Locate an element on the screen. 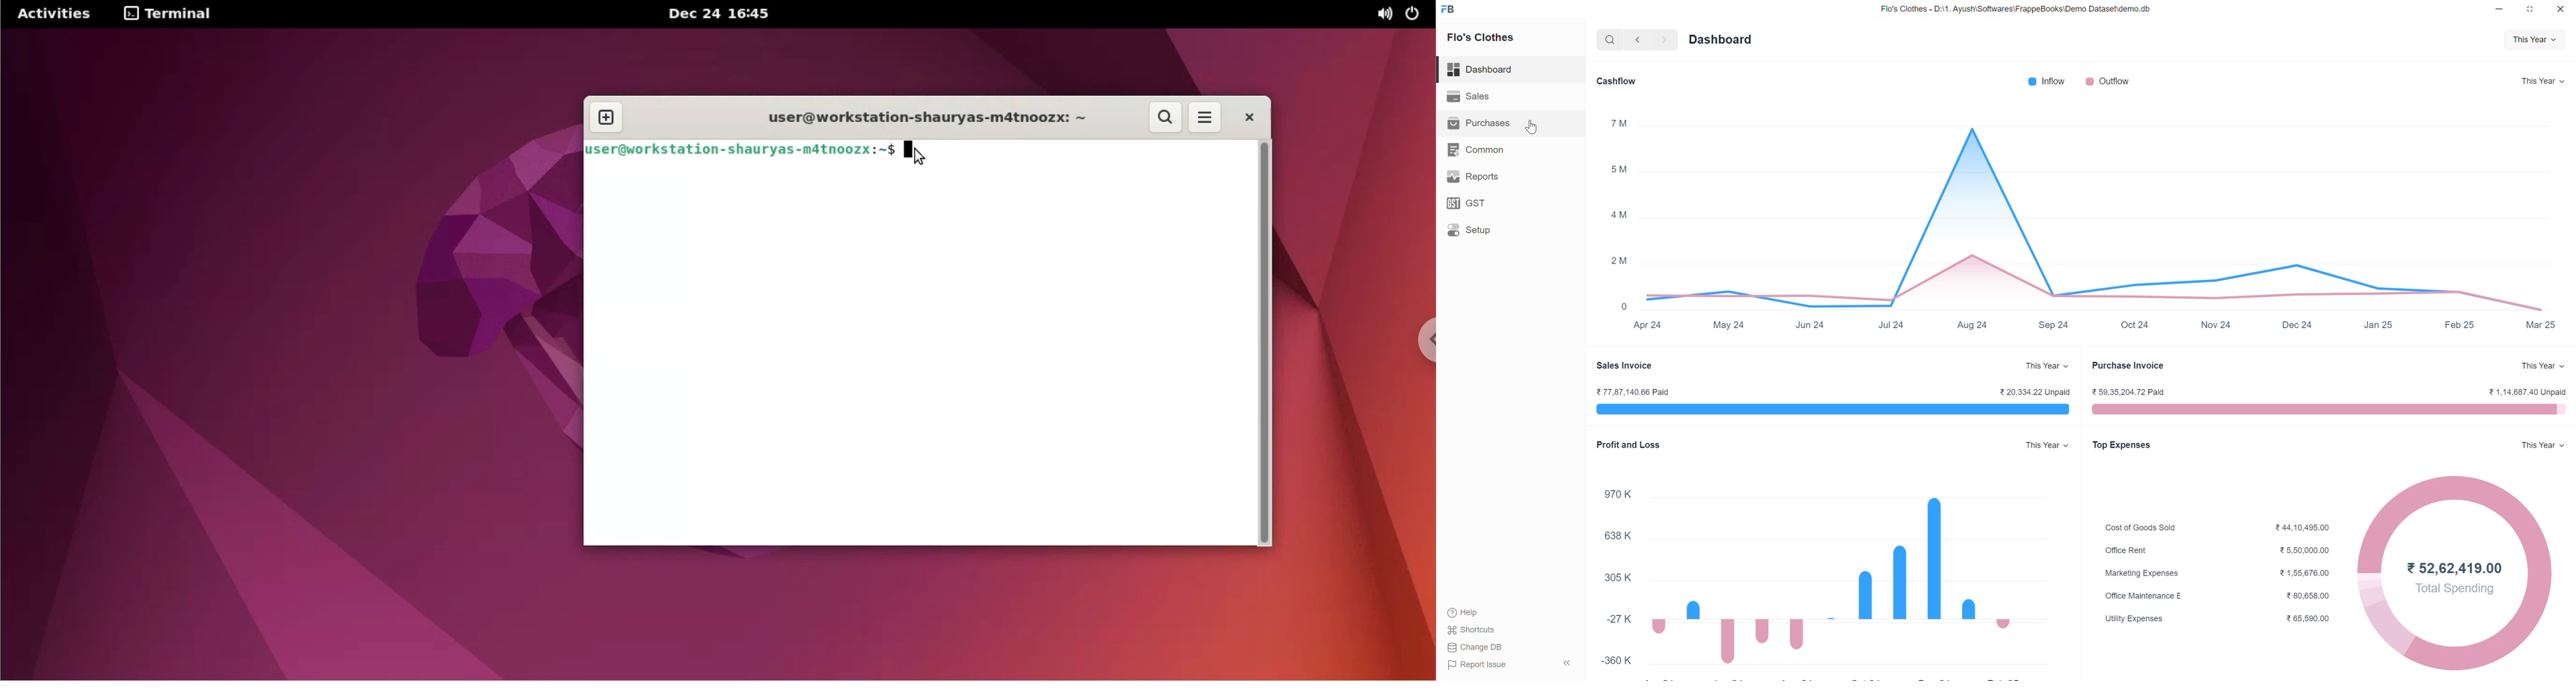  77,87,140.66 Paid is located at coordinates (1633, 392).